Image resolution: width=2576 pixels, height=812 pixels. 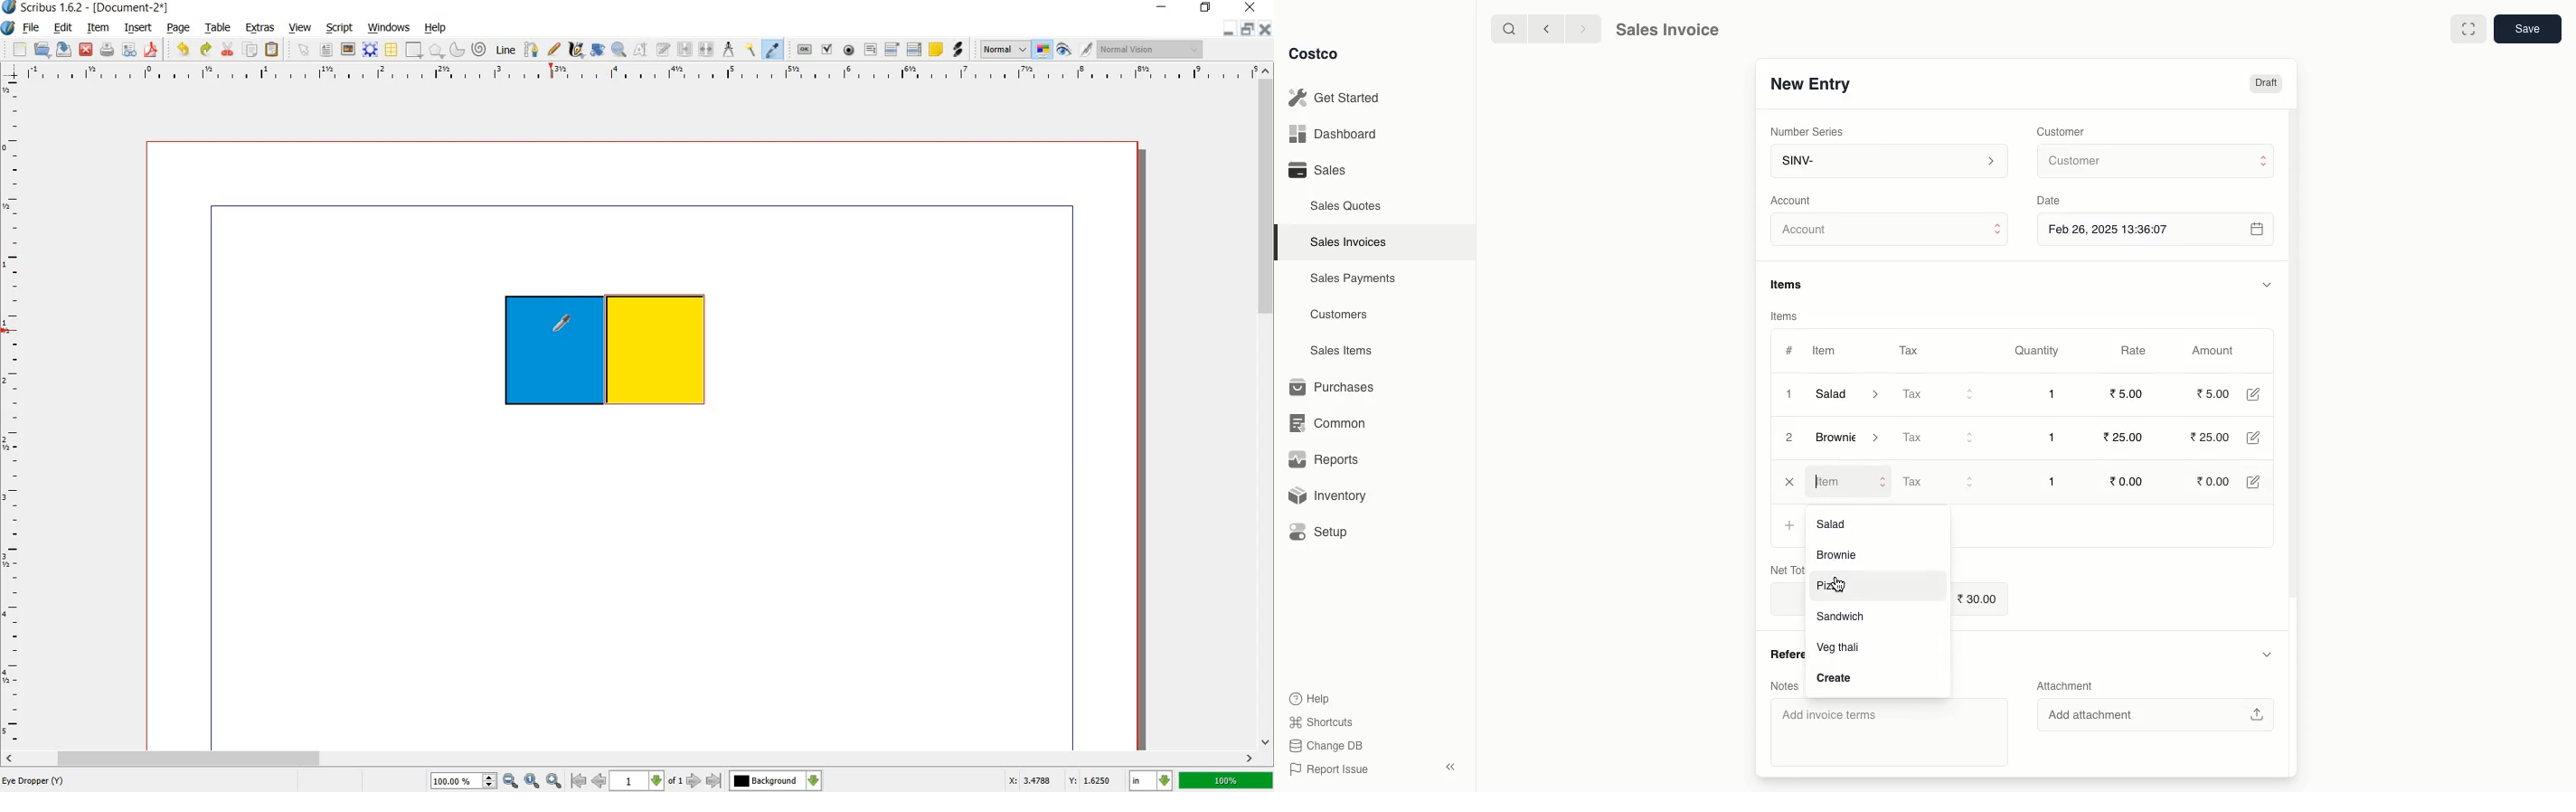 I want to click on Close, so click(x=1789, y=482).